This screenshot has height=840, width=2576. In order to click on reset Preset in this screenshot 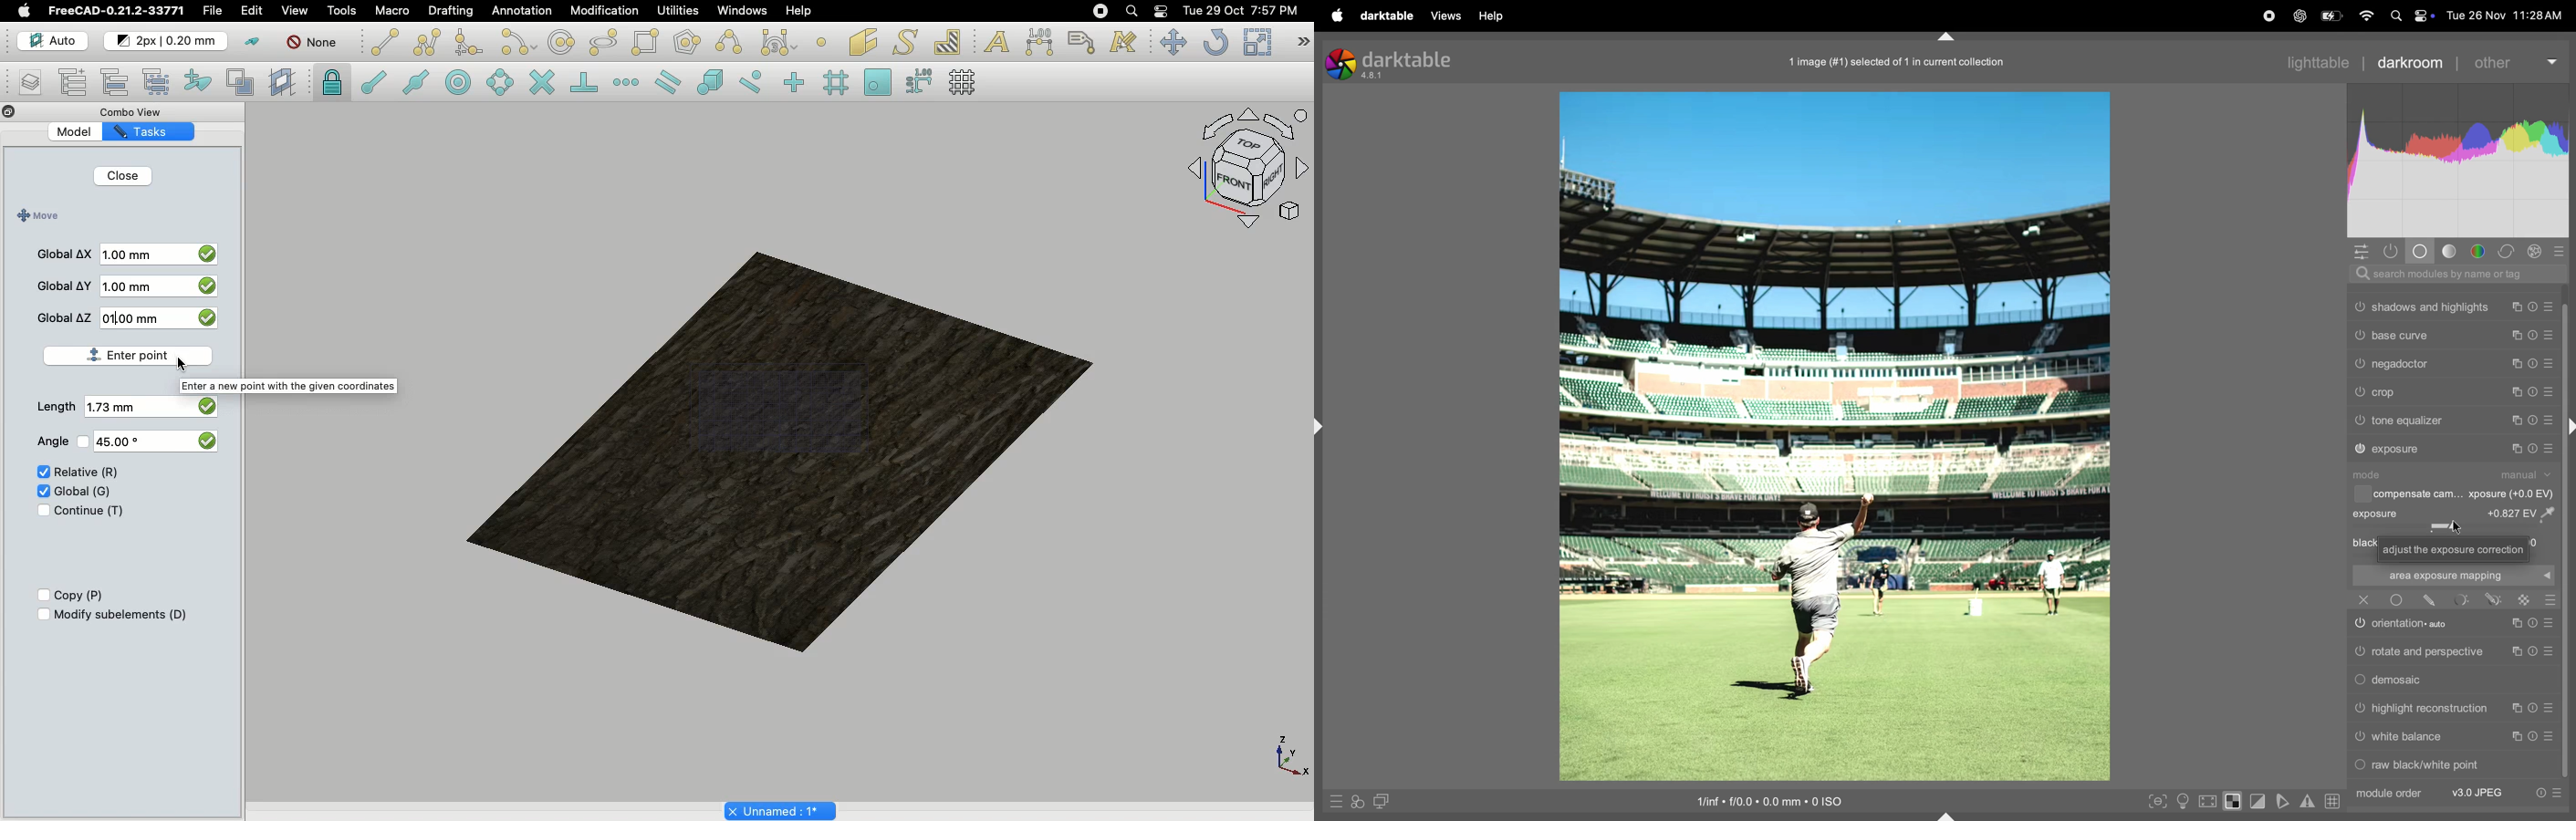, I will do `click(2532, 623)`.